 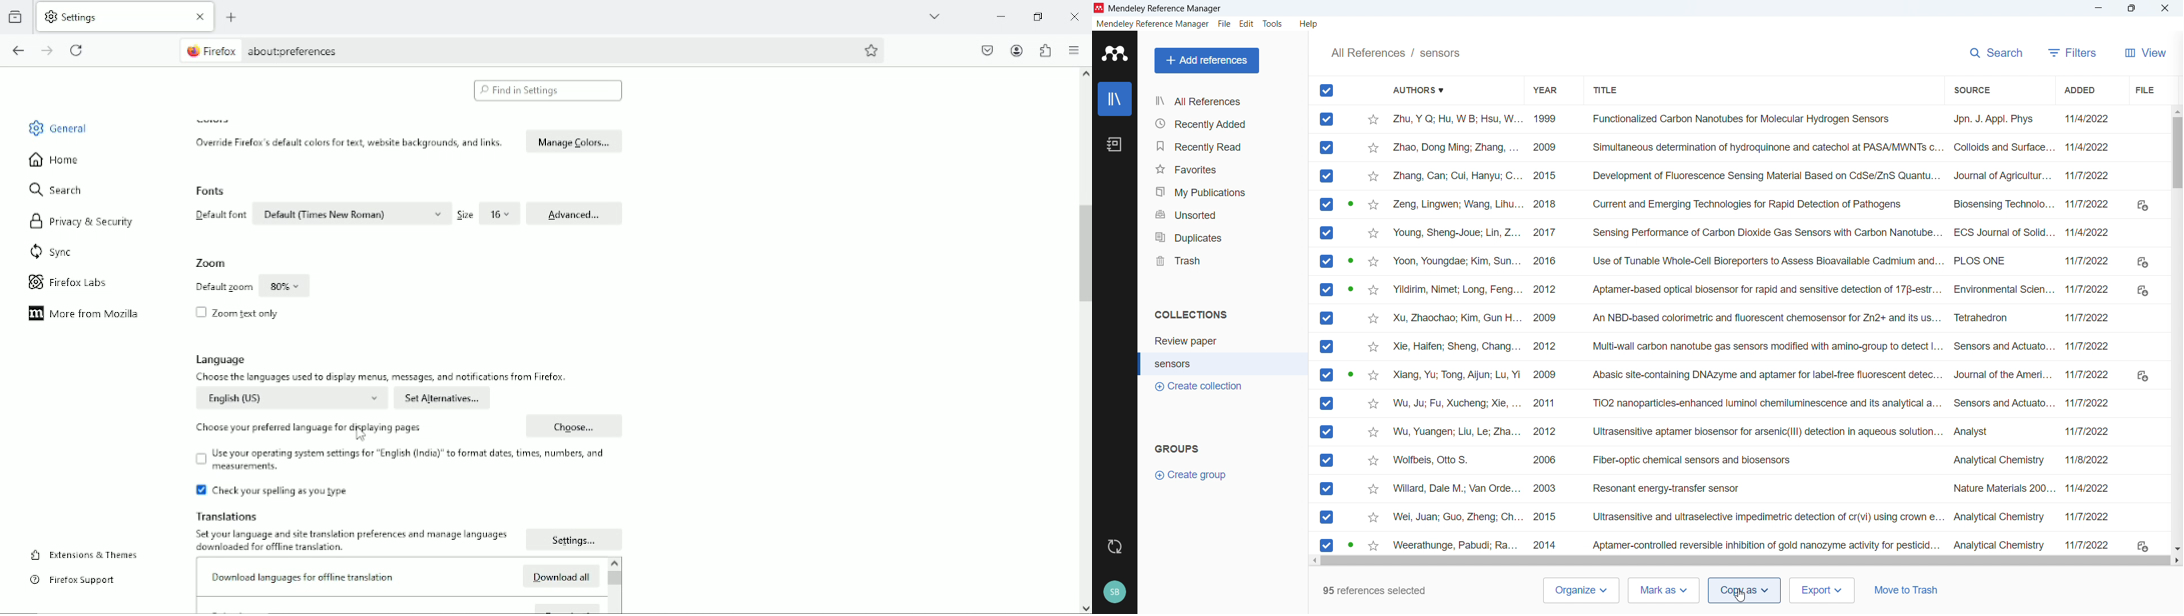 I want to click on add references, so click(x=1207, y=61).